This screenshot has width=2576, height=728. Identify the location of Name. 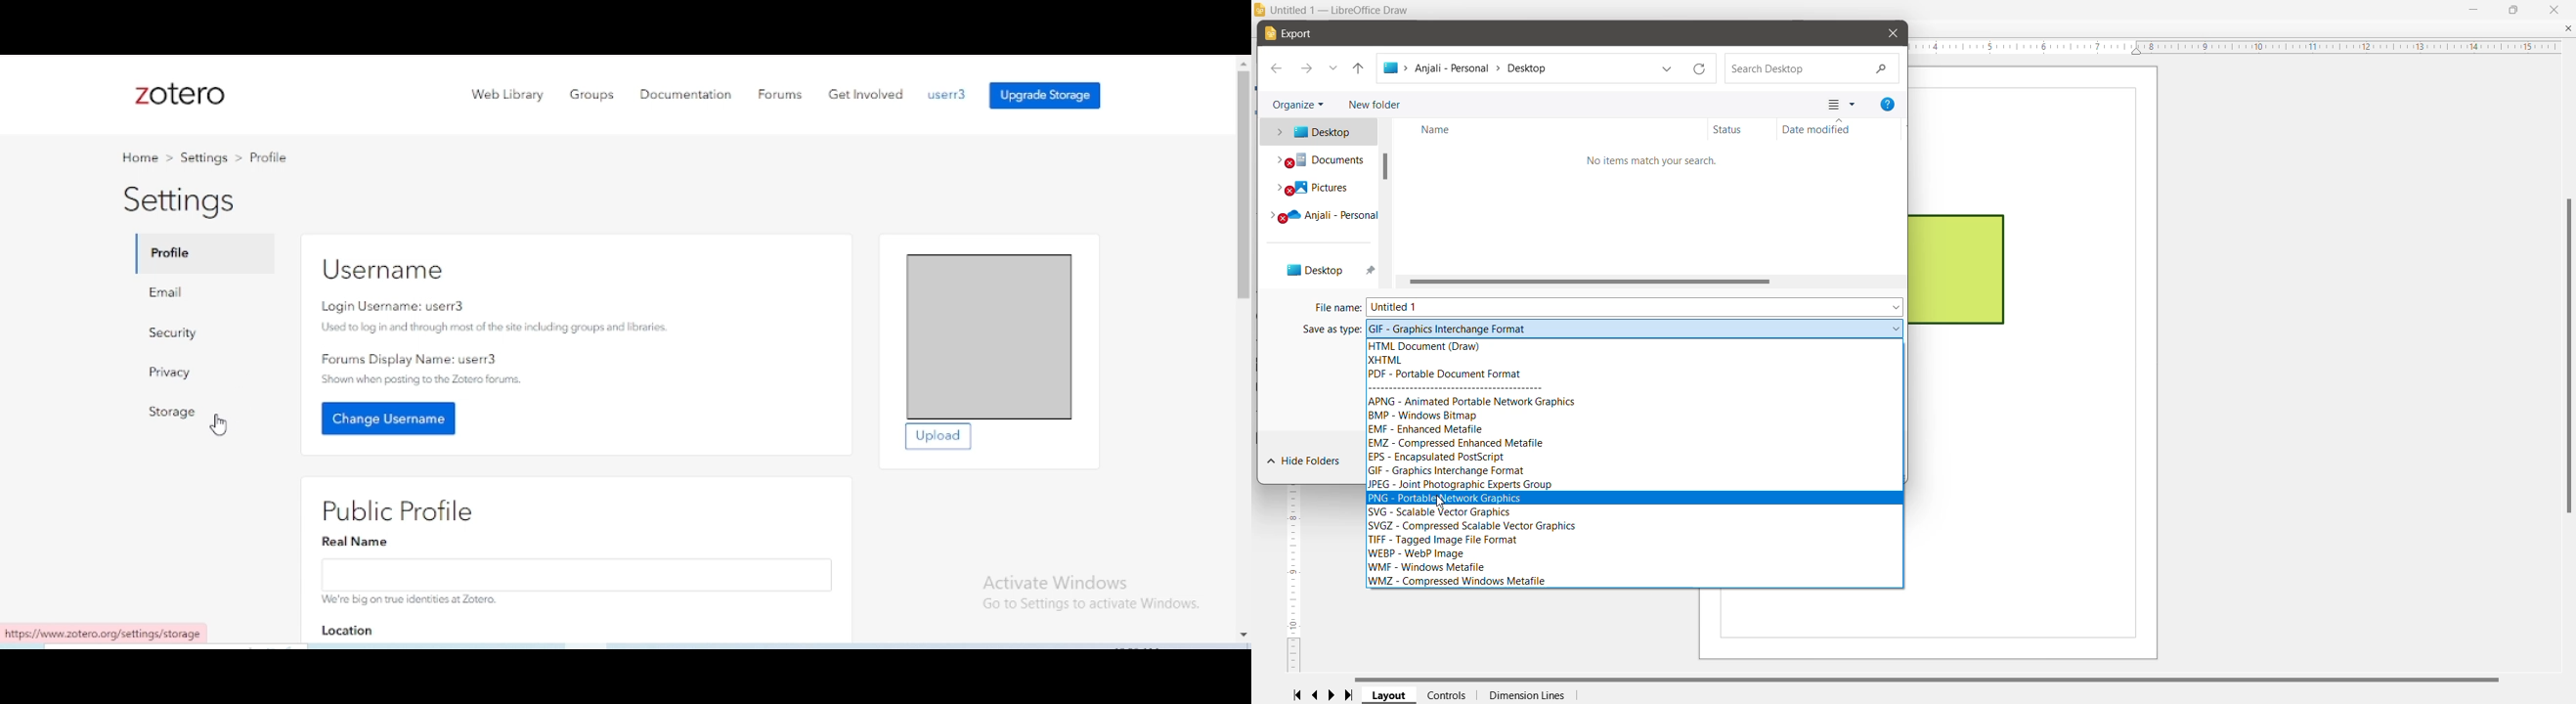
(1553, 129).